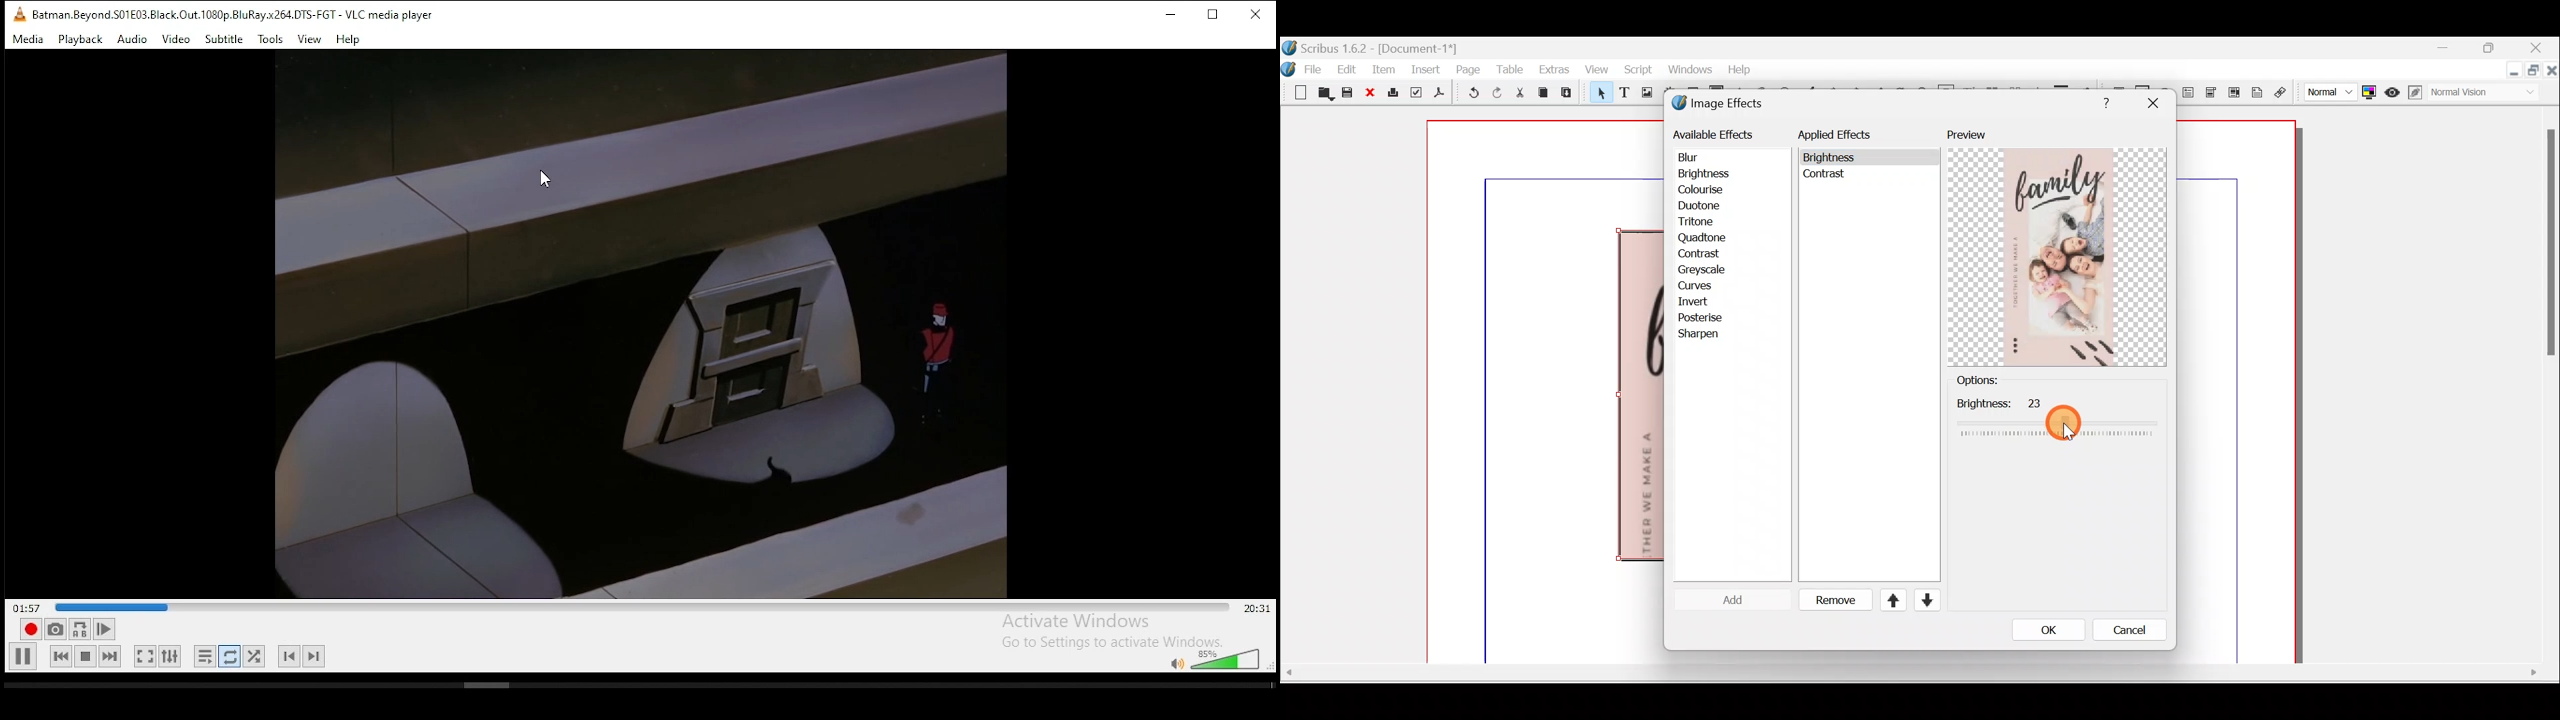  I want to click on Options, so click(1999, 381).